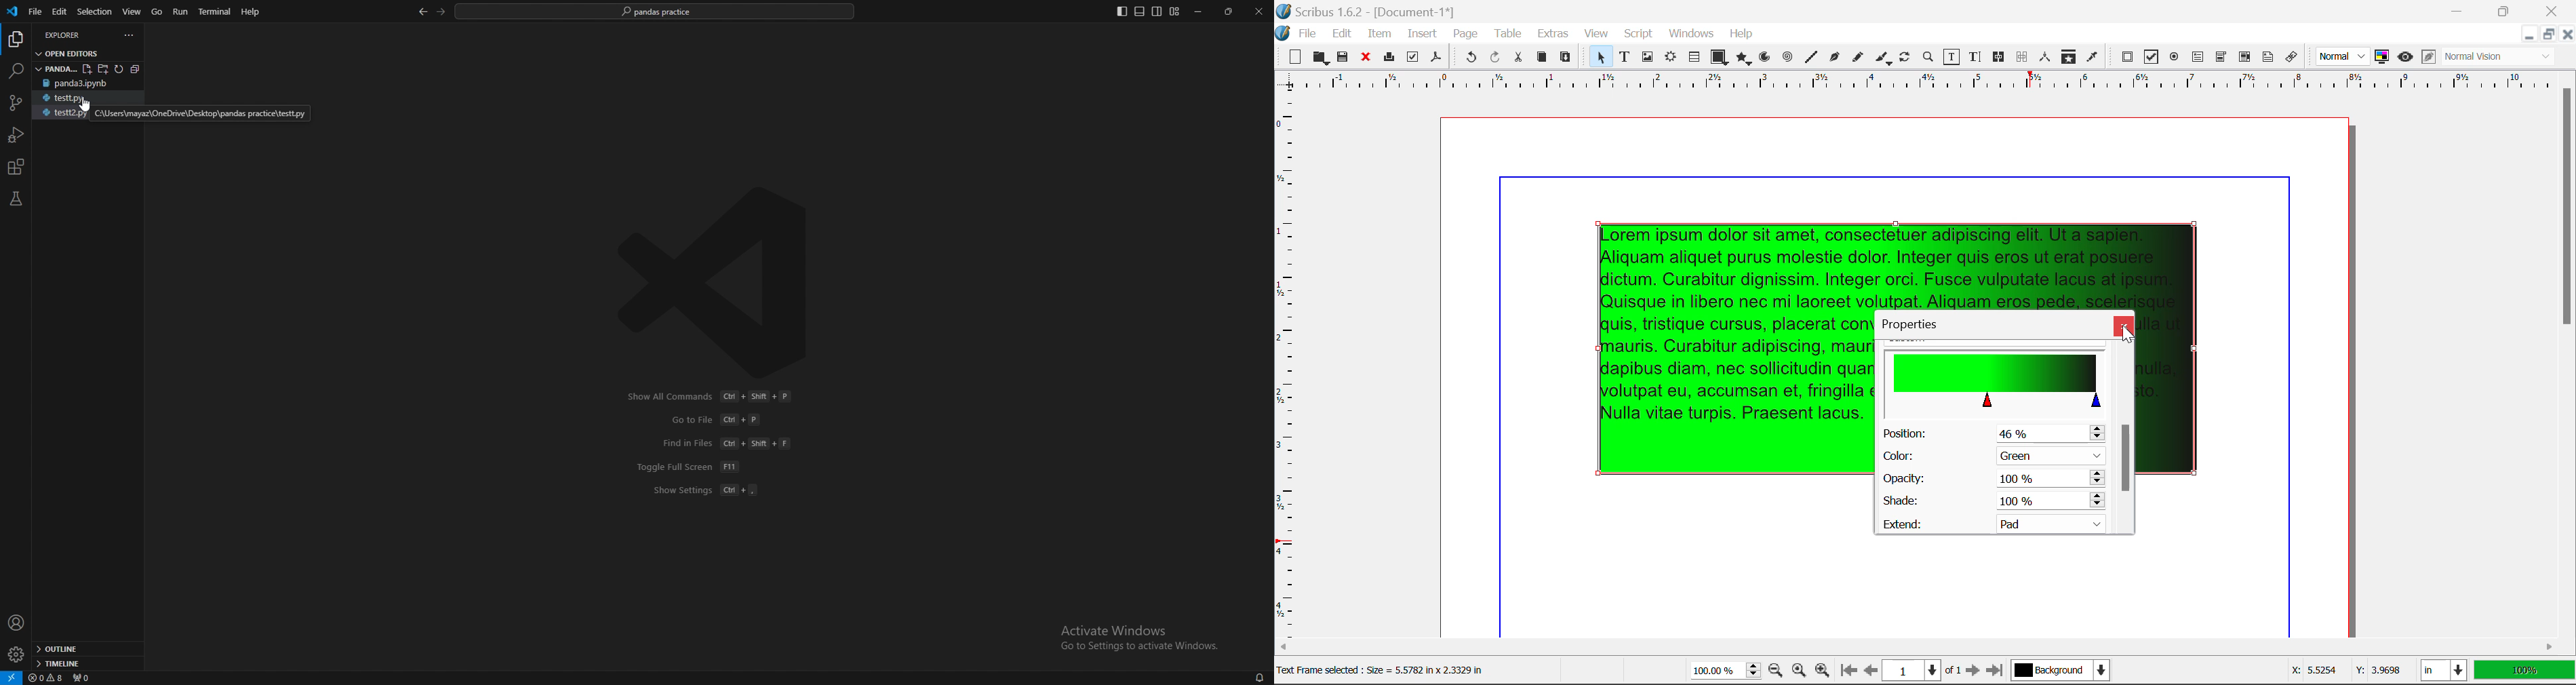 This screenshot has height=700, width=2576. What do you see at coordinates (2568, 354) in the screenshot?
I see `Scroll Bar` at bounding box center [2568, 354].